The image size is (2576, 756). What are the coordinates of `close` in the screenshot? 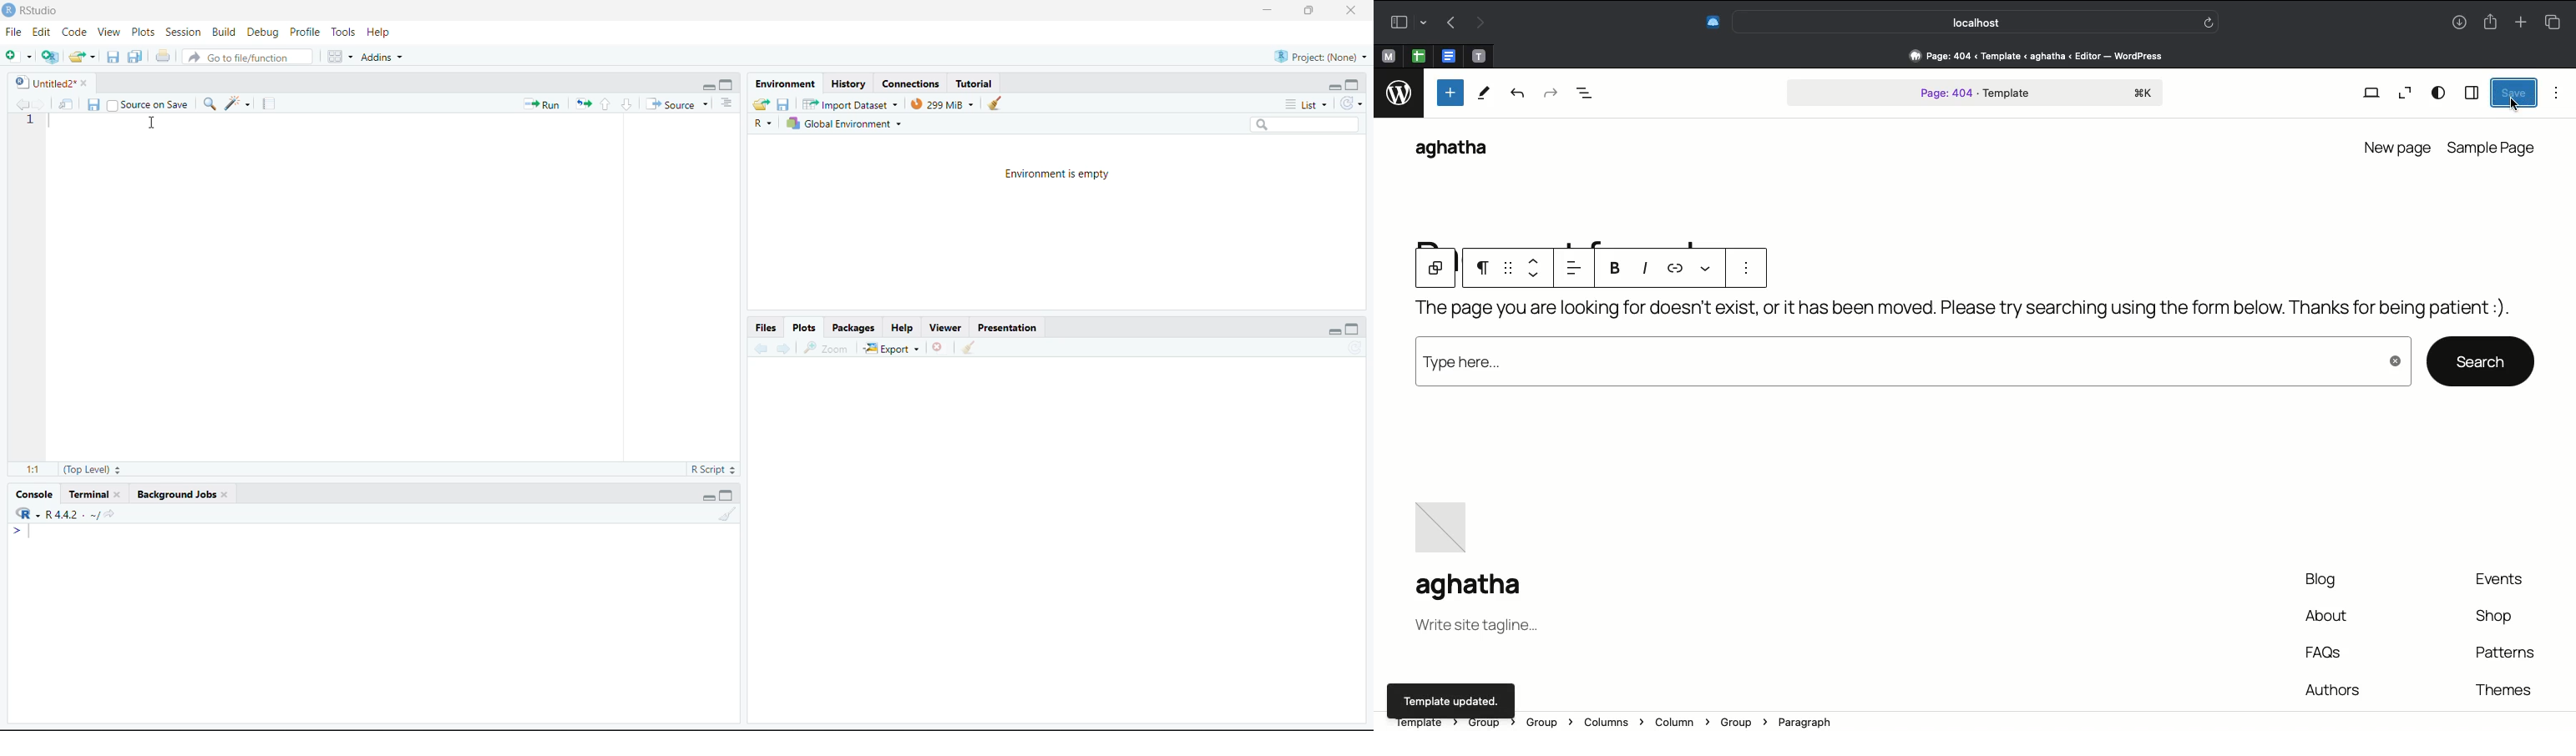 It's located at (87, 83).